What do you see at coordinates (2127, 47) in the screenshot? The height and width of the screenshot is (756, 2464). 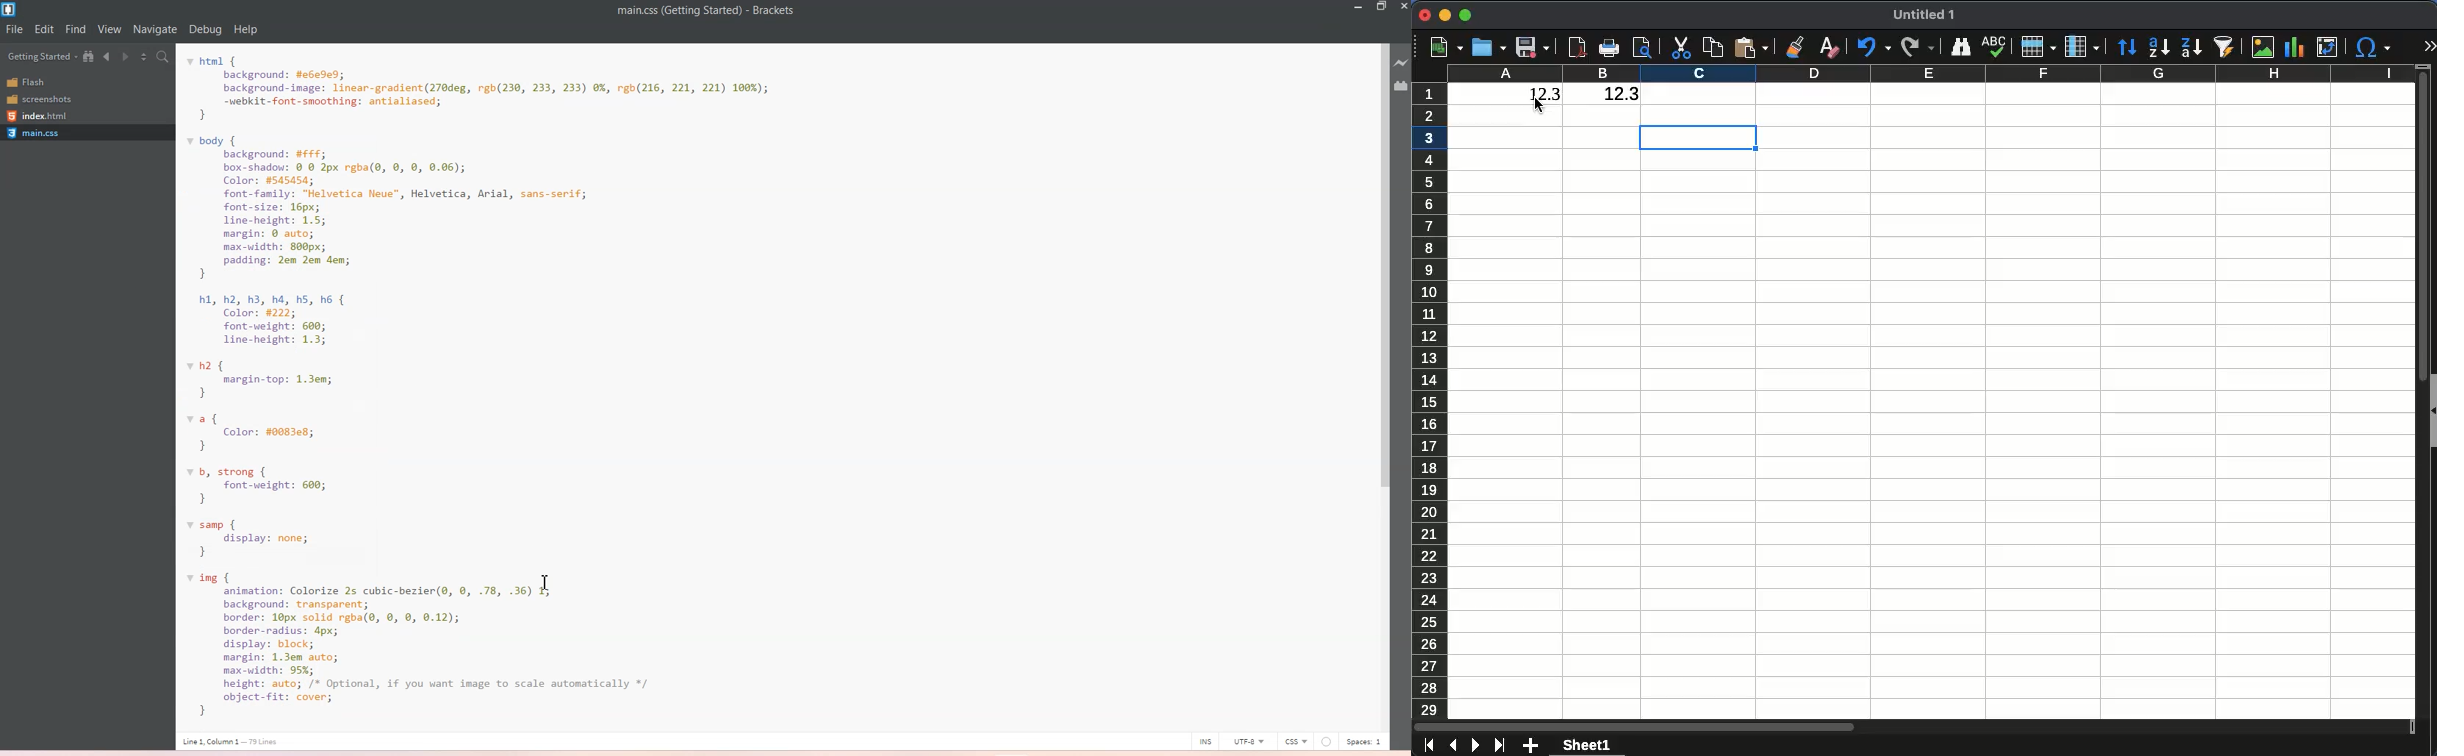 I see `sort` at bounding box center [2127, 47].